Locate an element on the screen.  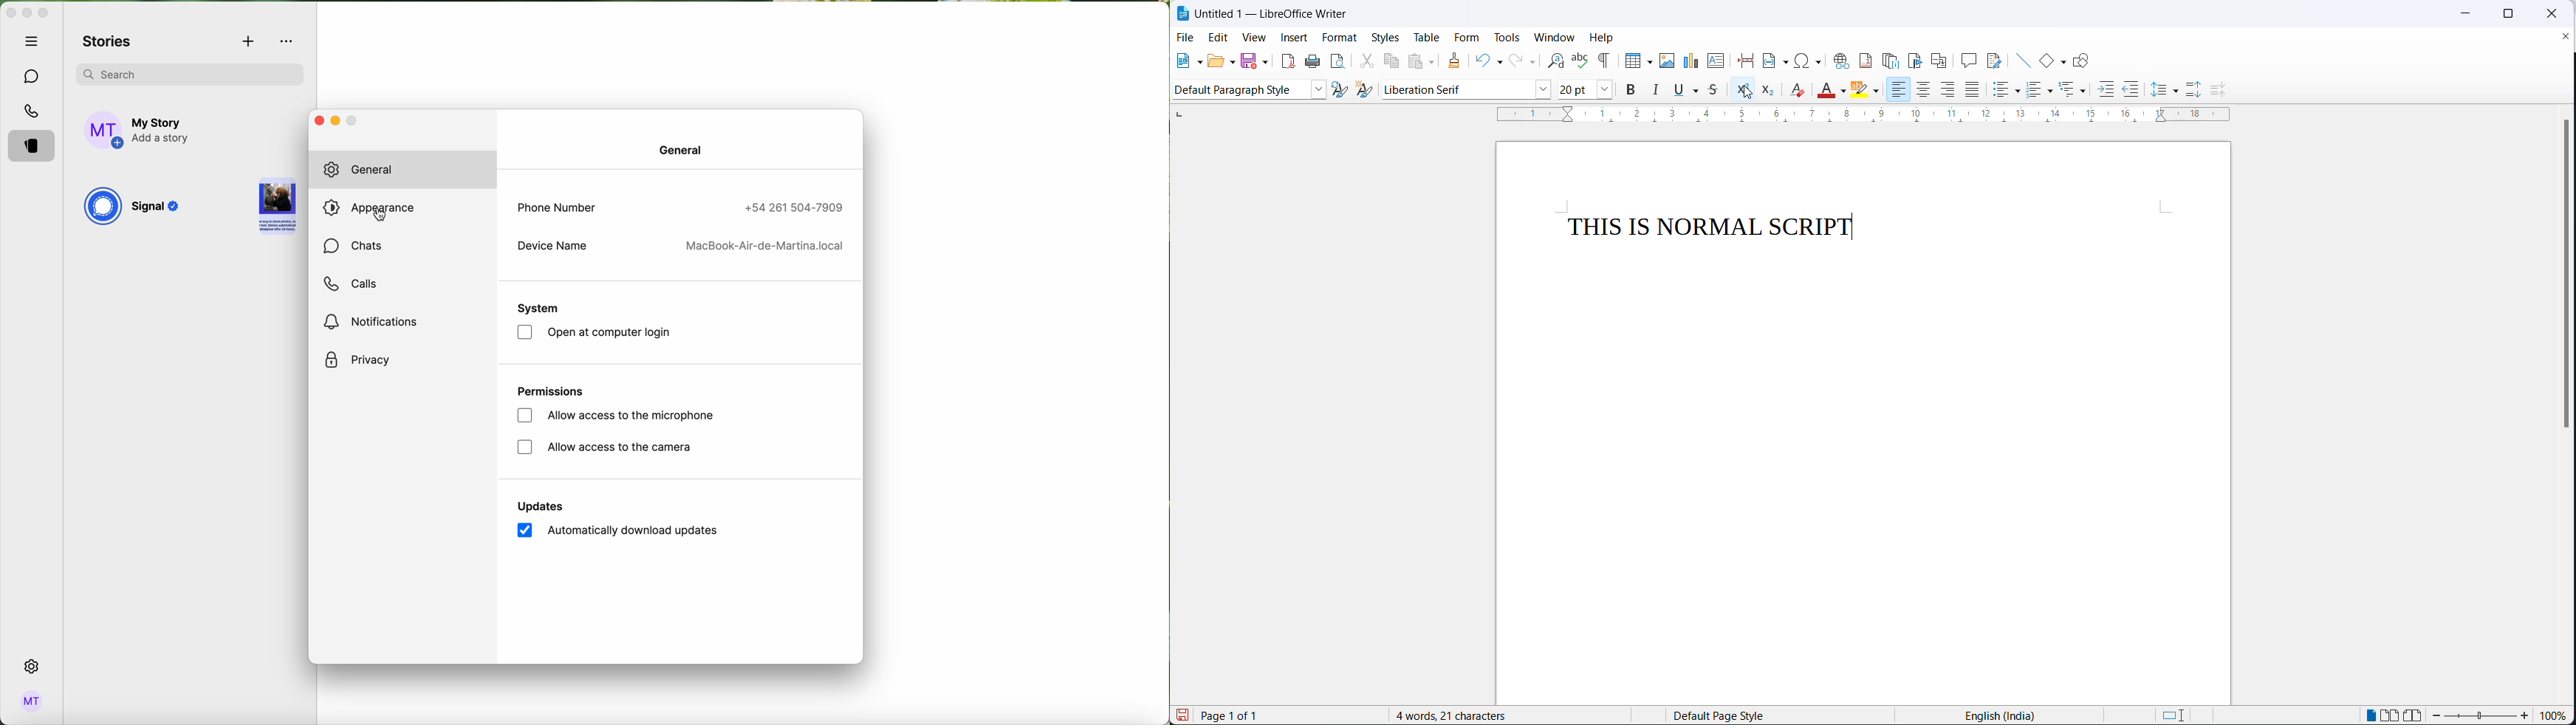
save is located at coordinates (1250, 60).